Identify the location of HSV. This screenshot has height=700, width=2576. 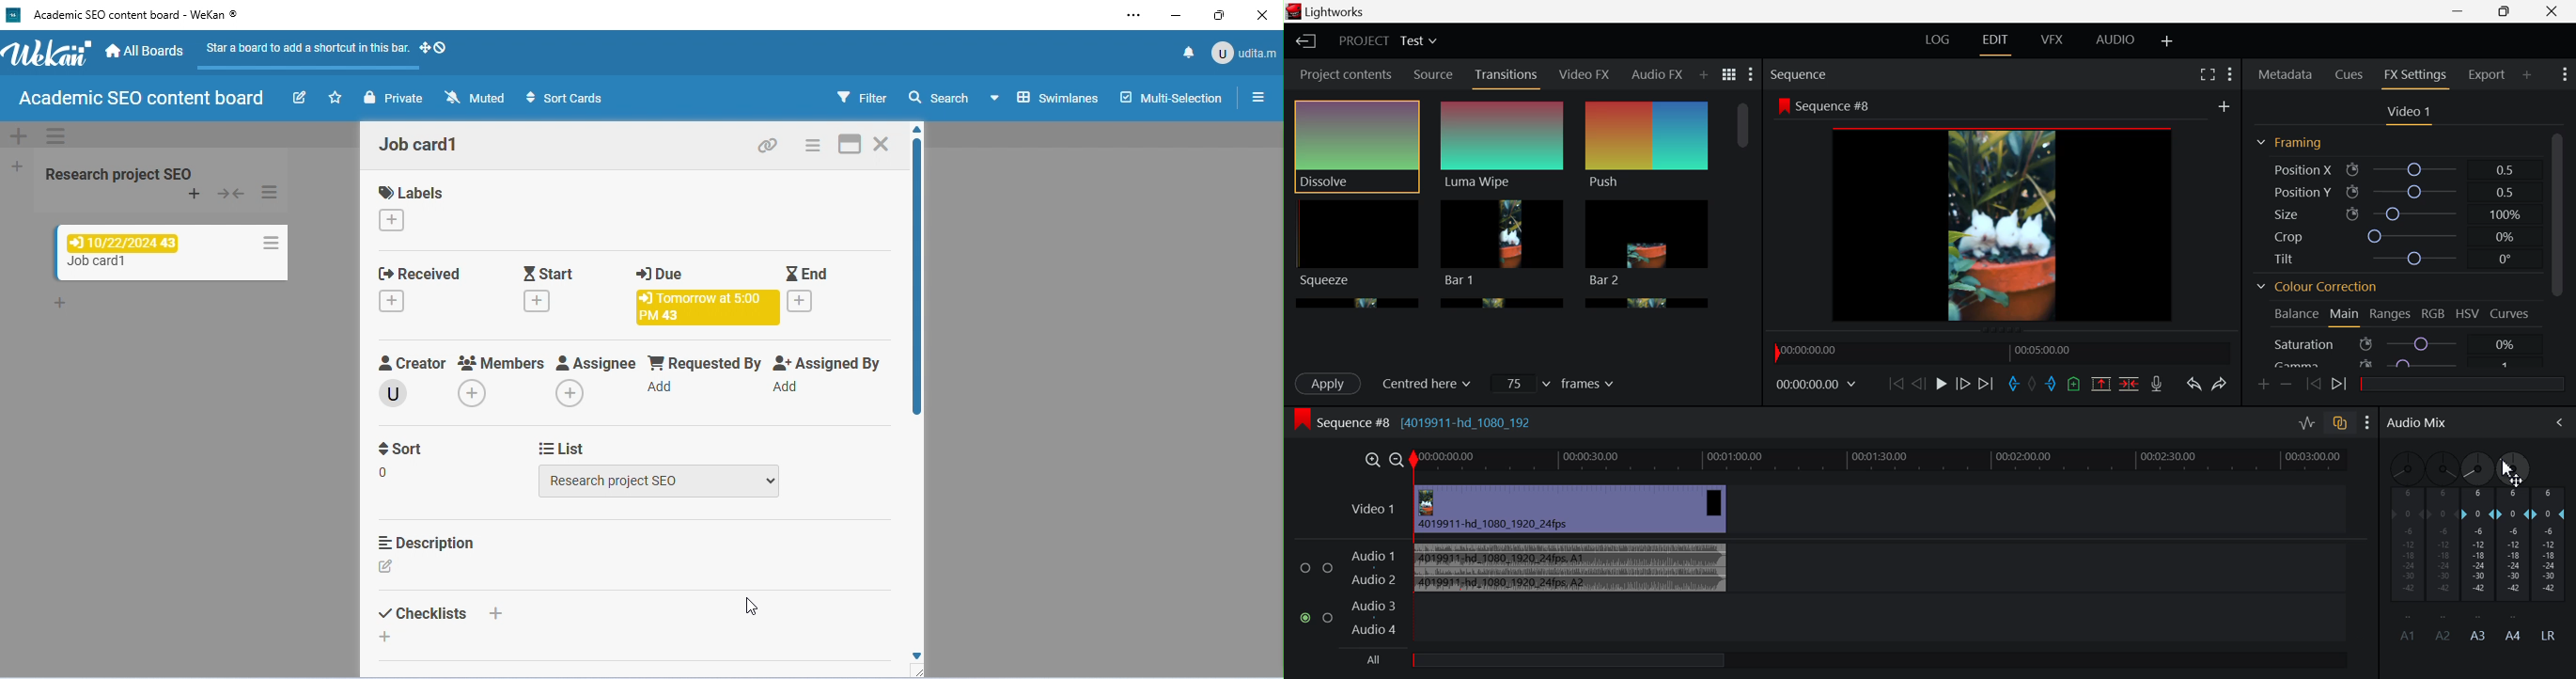
(2468, 316).